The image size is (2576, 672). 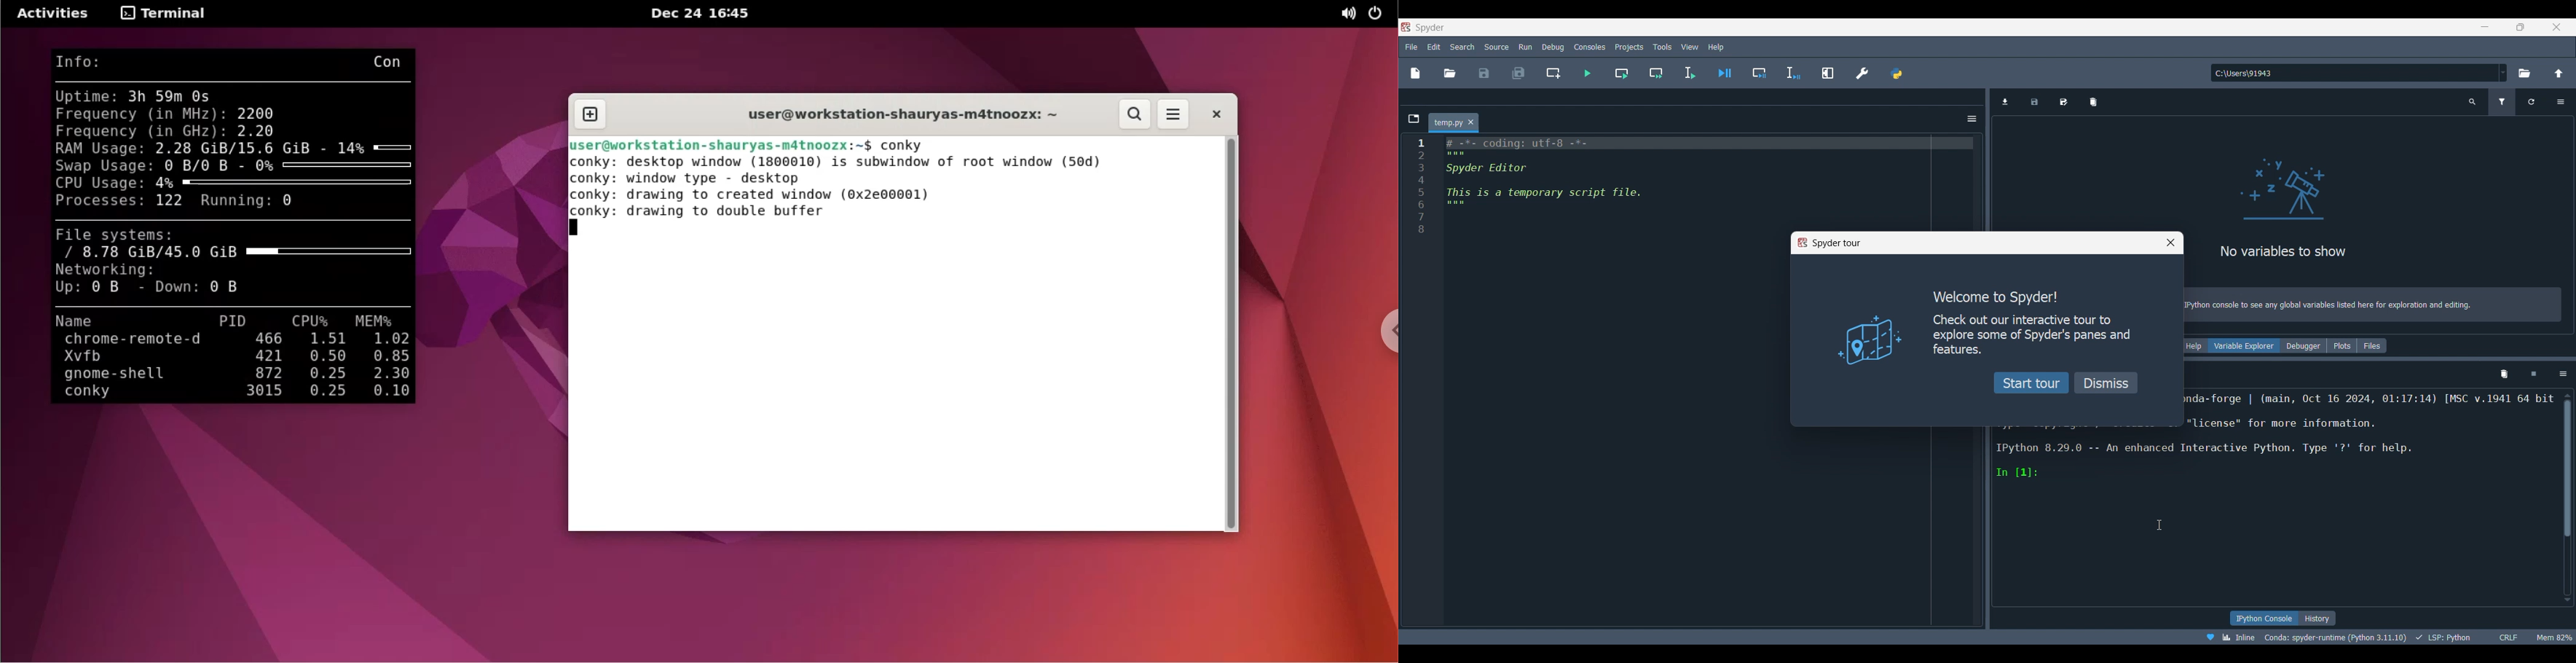 What do you see at coordinates (1471, 122) in the screenshot?
I see `Close tab` at bounding box center [1471, 122].